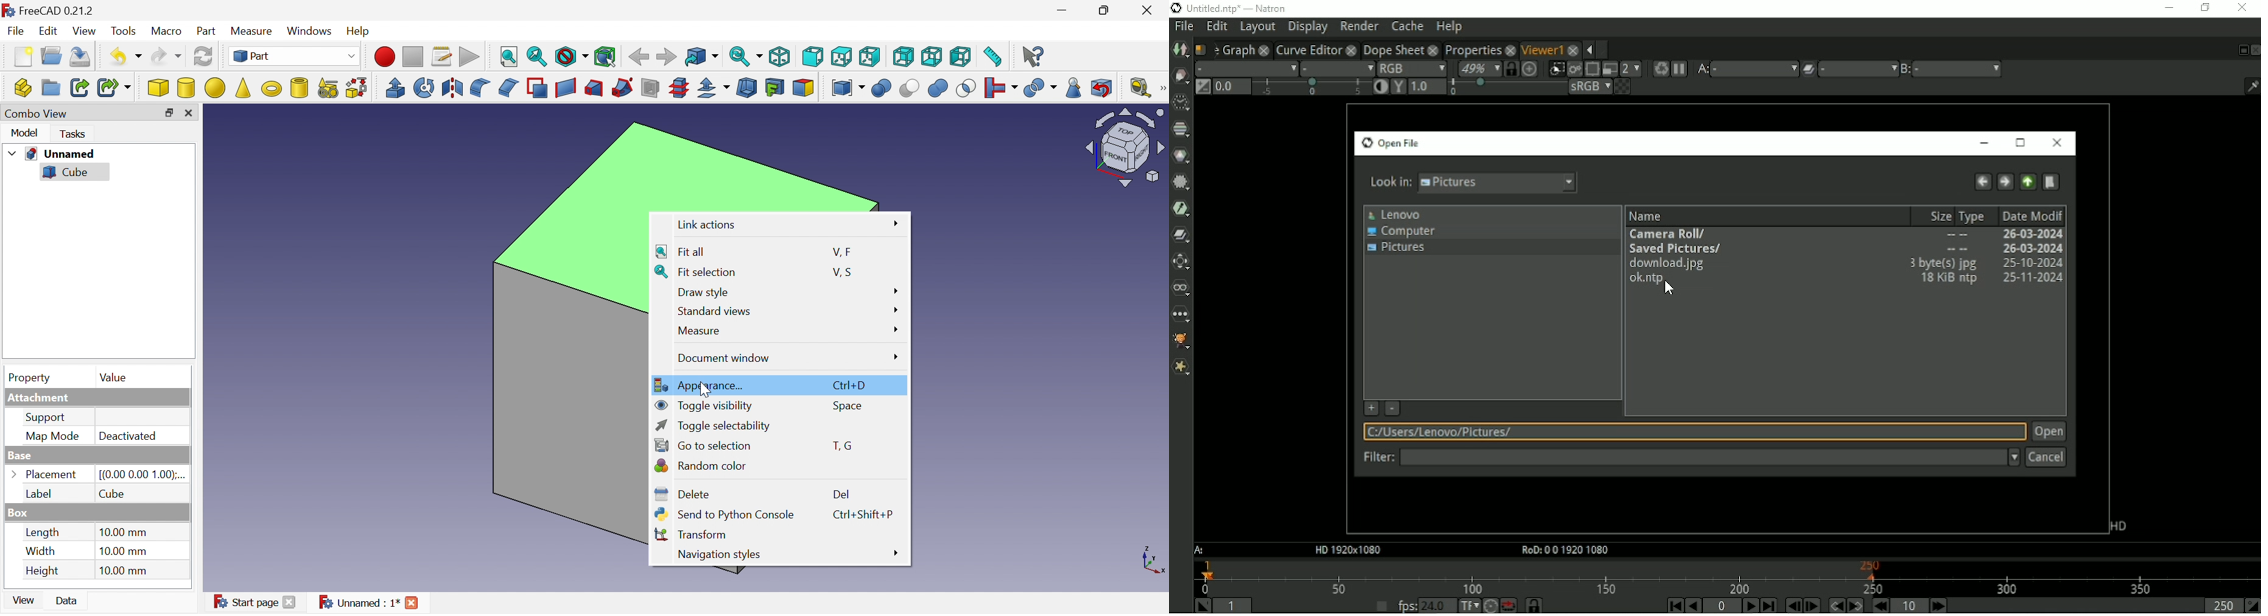 The image size is (2268, 616). I want to click on Help, so click(359, 32).